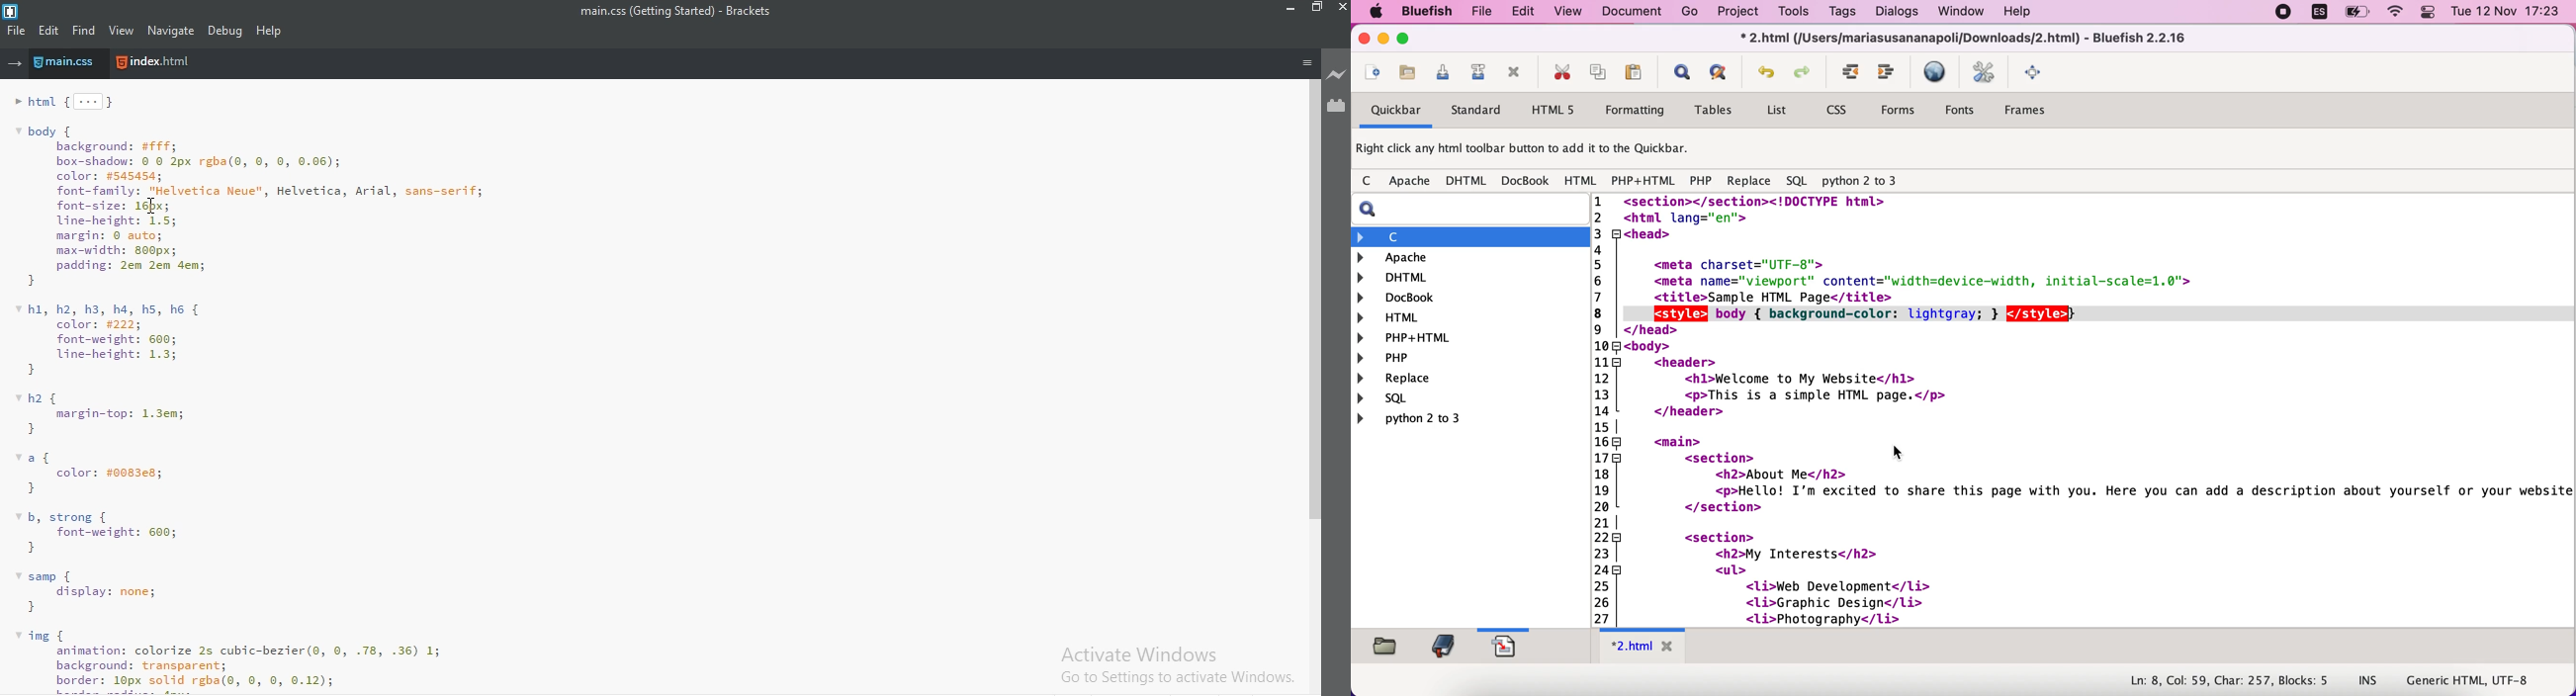 The image size is (2576, 700). What do you see at coordinates (1719, 111) in the screenshot?
I see `tables` at bounding box center [1719, 111].